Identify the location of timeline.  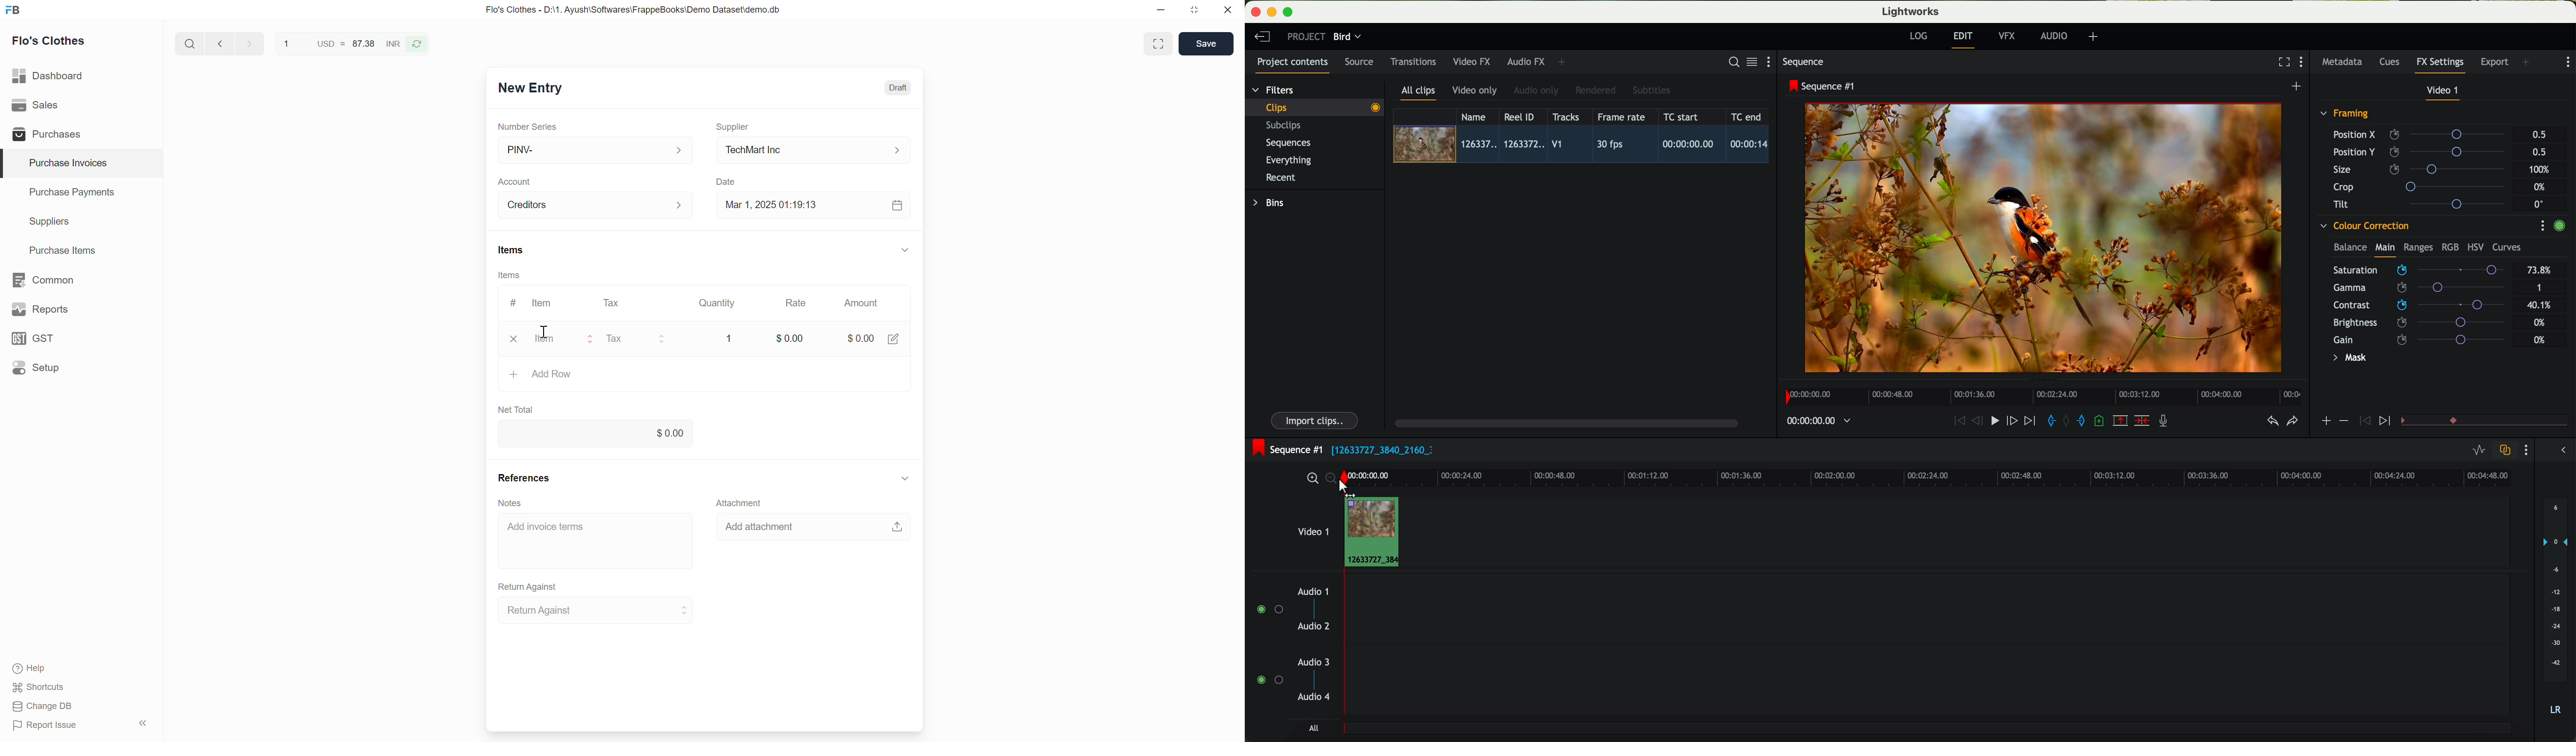
(1961, 477).